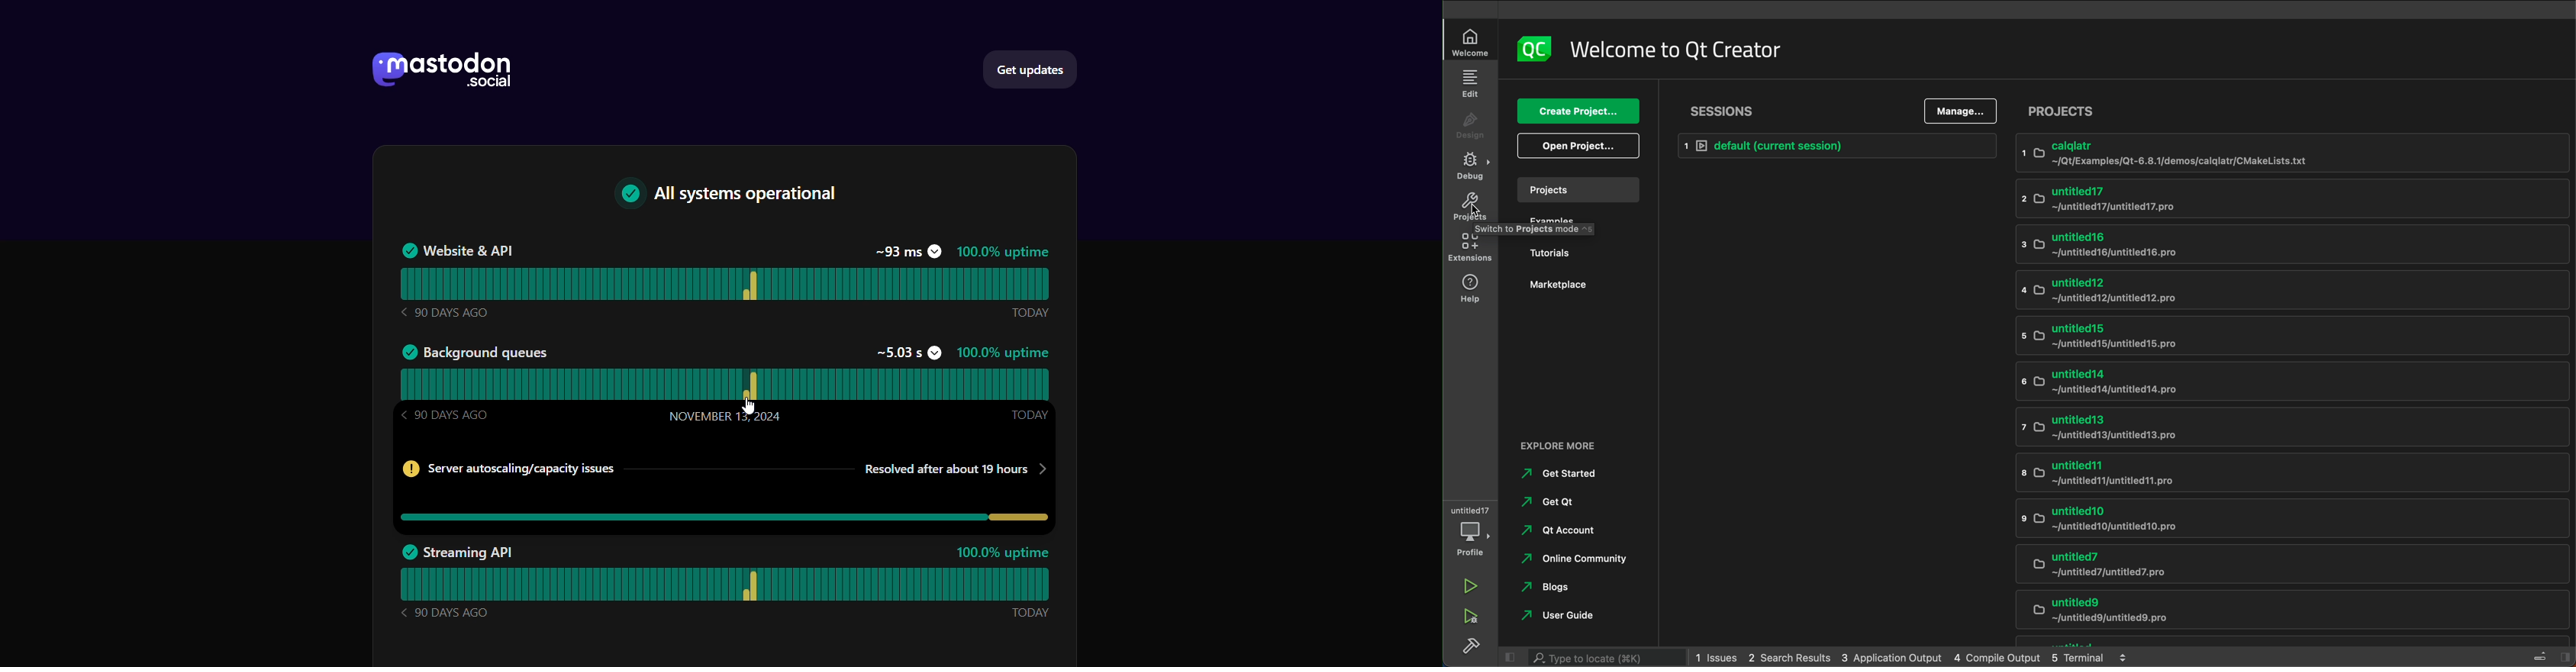 The image size is (2576, 672). Describe the element at coordinates (1577, 189) in the screenshot. I see `projects` at that location.